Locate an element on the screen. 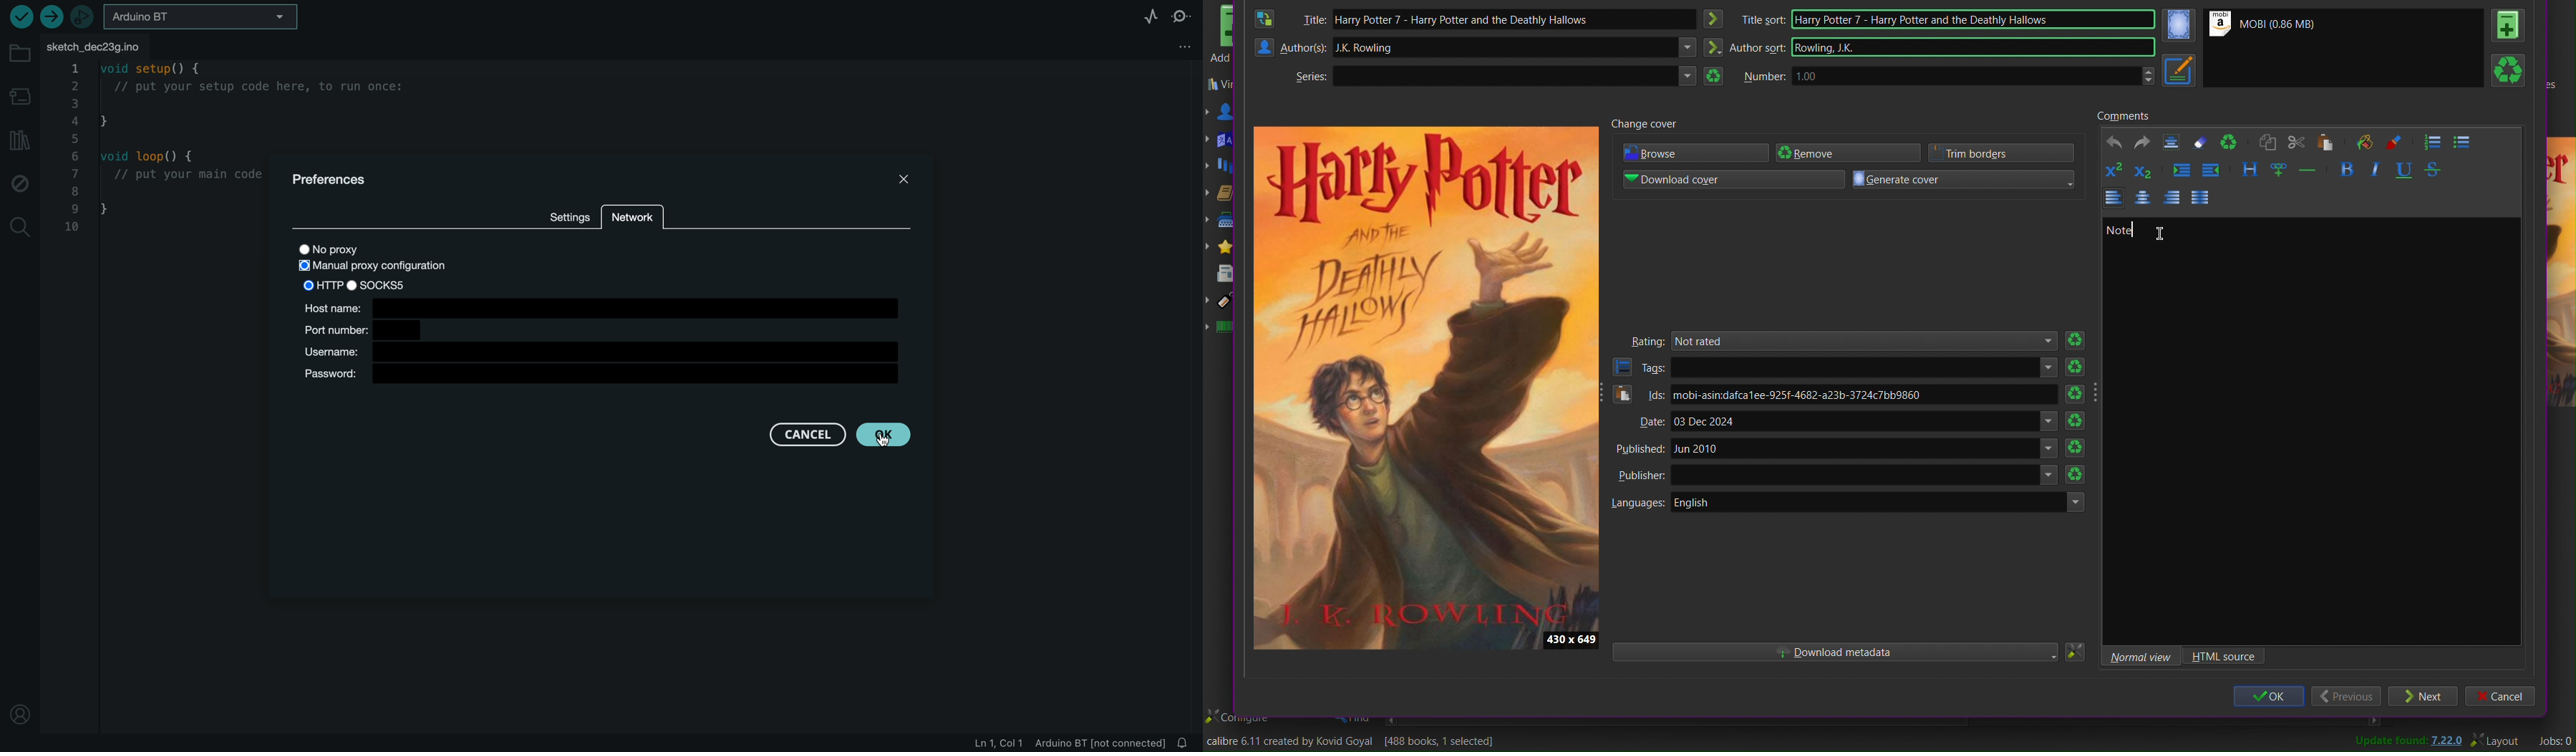 This screenshot has height=756, width=2576. Change cover is located at coordinates (1642, 127).